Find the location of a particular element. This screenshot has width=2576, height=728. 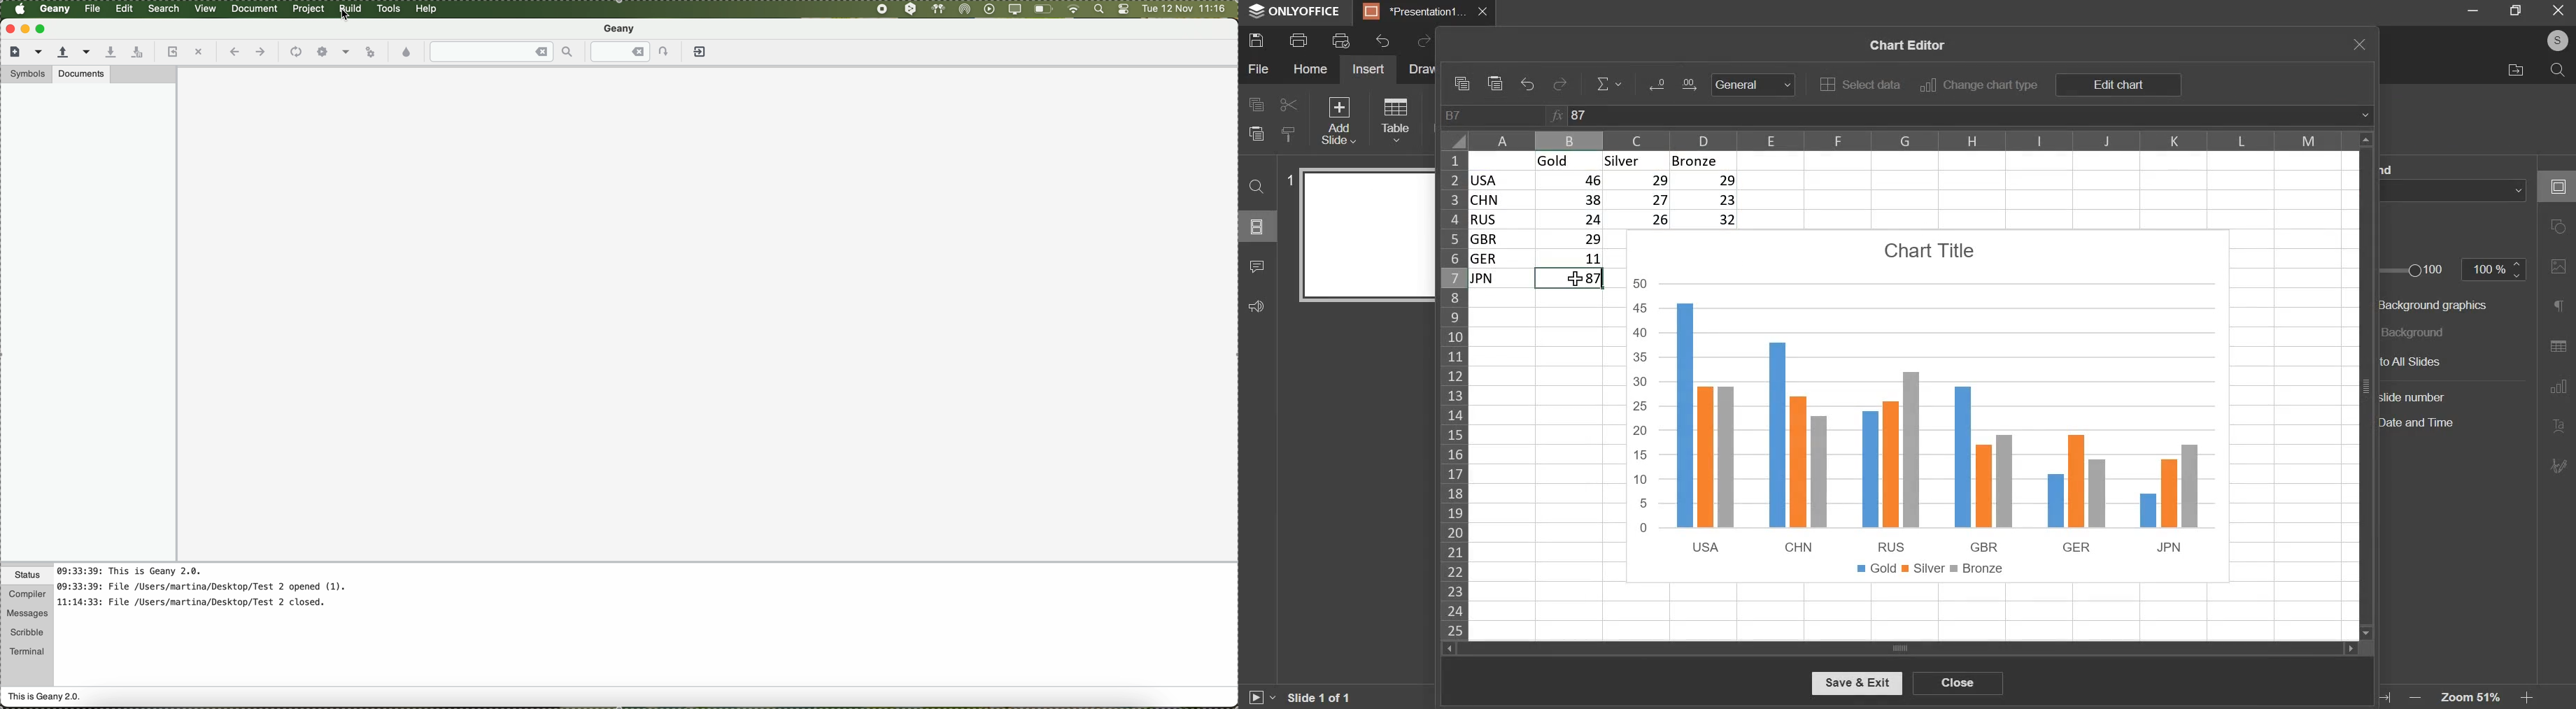

exit is located at coordinates (2557, 10).